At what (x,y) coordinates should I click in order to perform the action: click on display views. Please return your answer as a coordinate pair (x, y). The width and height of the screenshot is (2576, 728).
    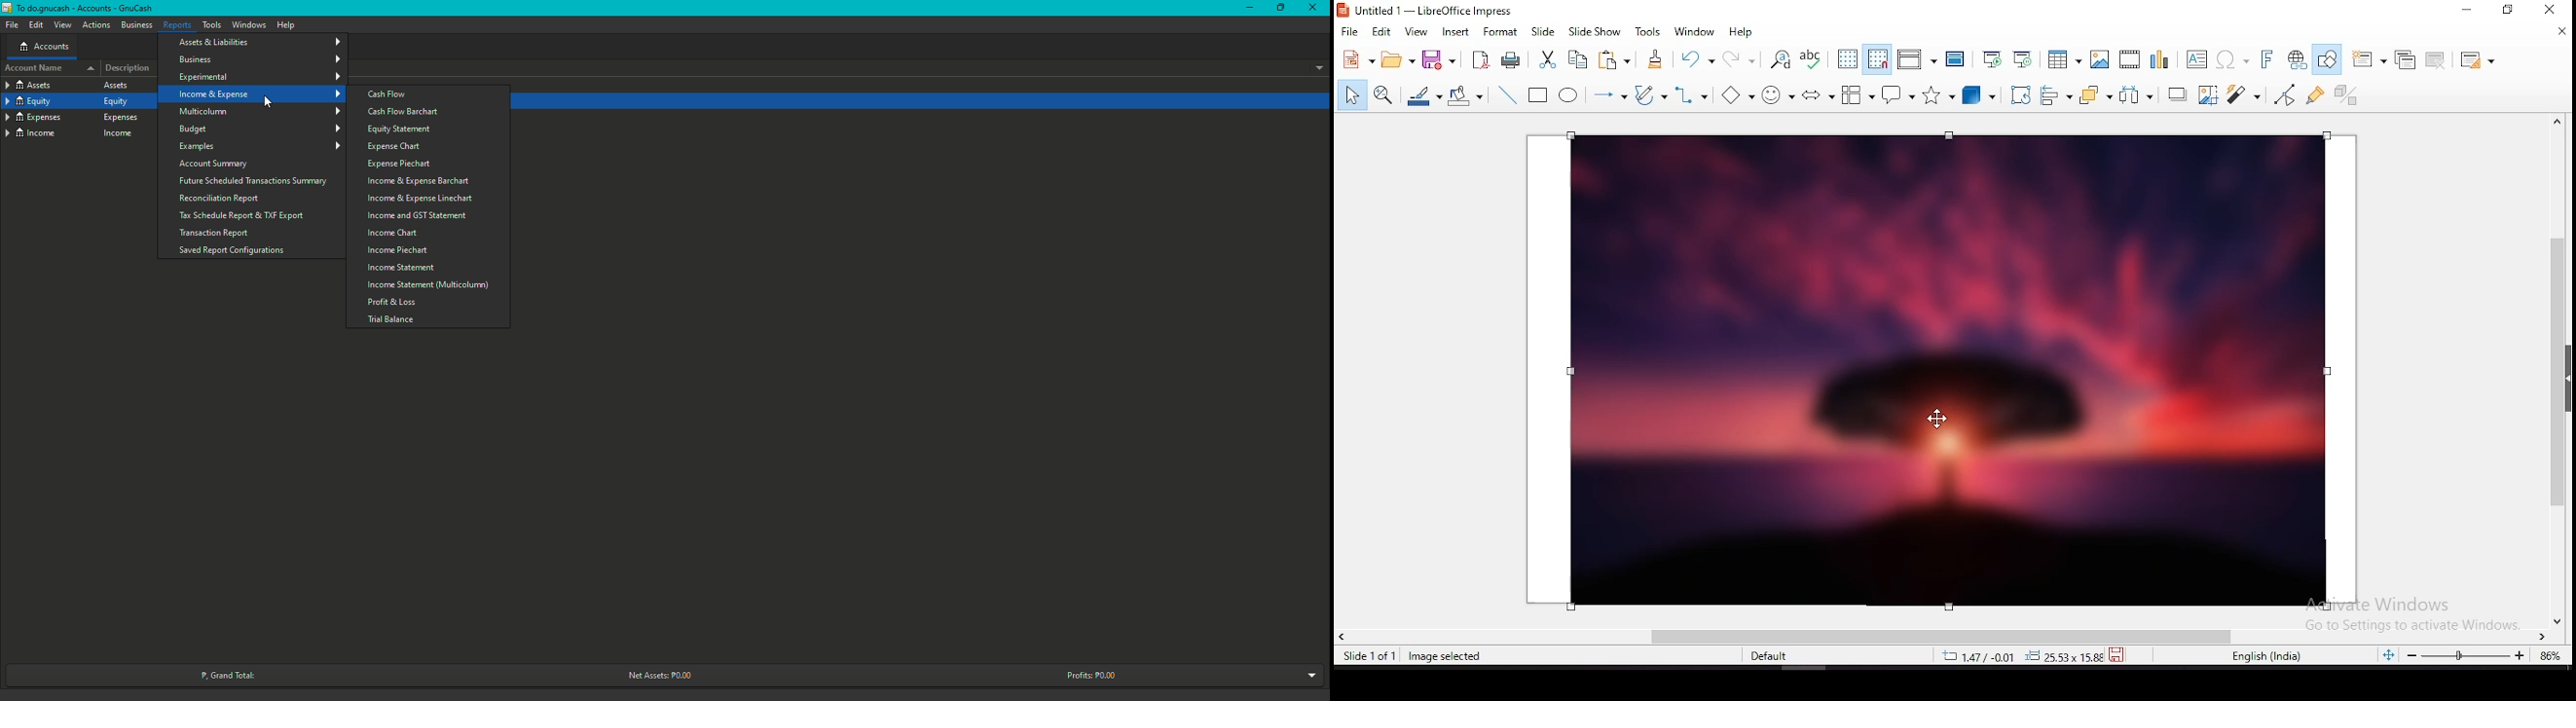
    Looking at the image, I should click on (1918, 60).